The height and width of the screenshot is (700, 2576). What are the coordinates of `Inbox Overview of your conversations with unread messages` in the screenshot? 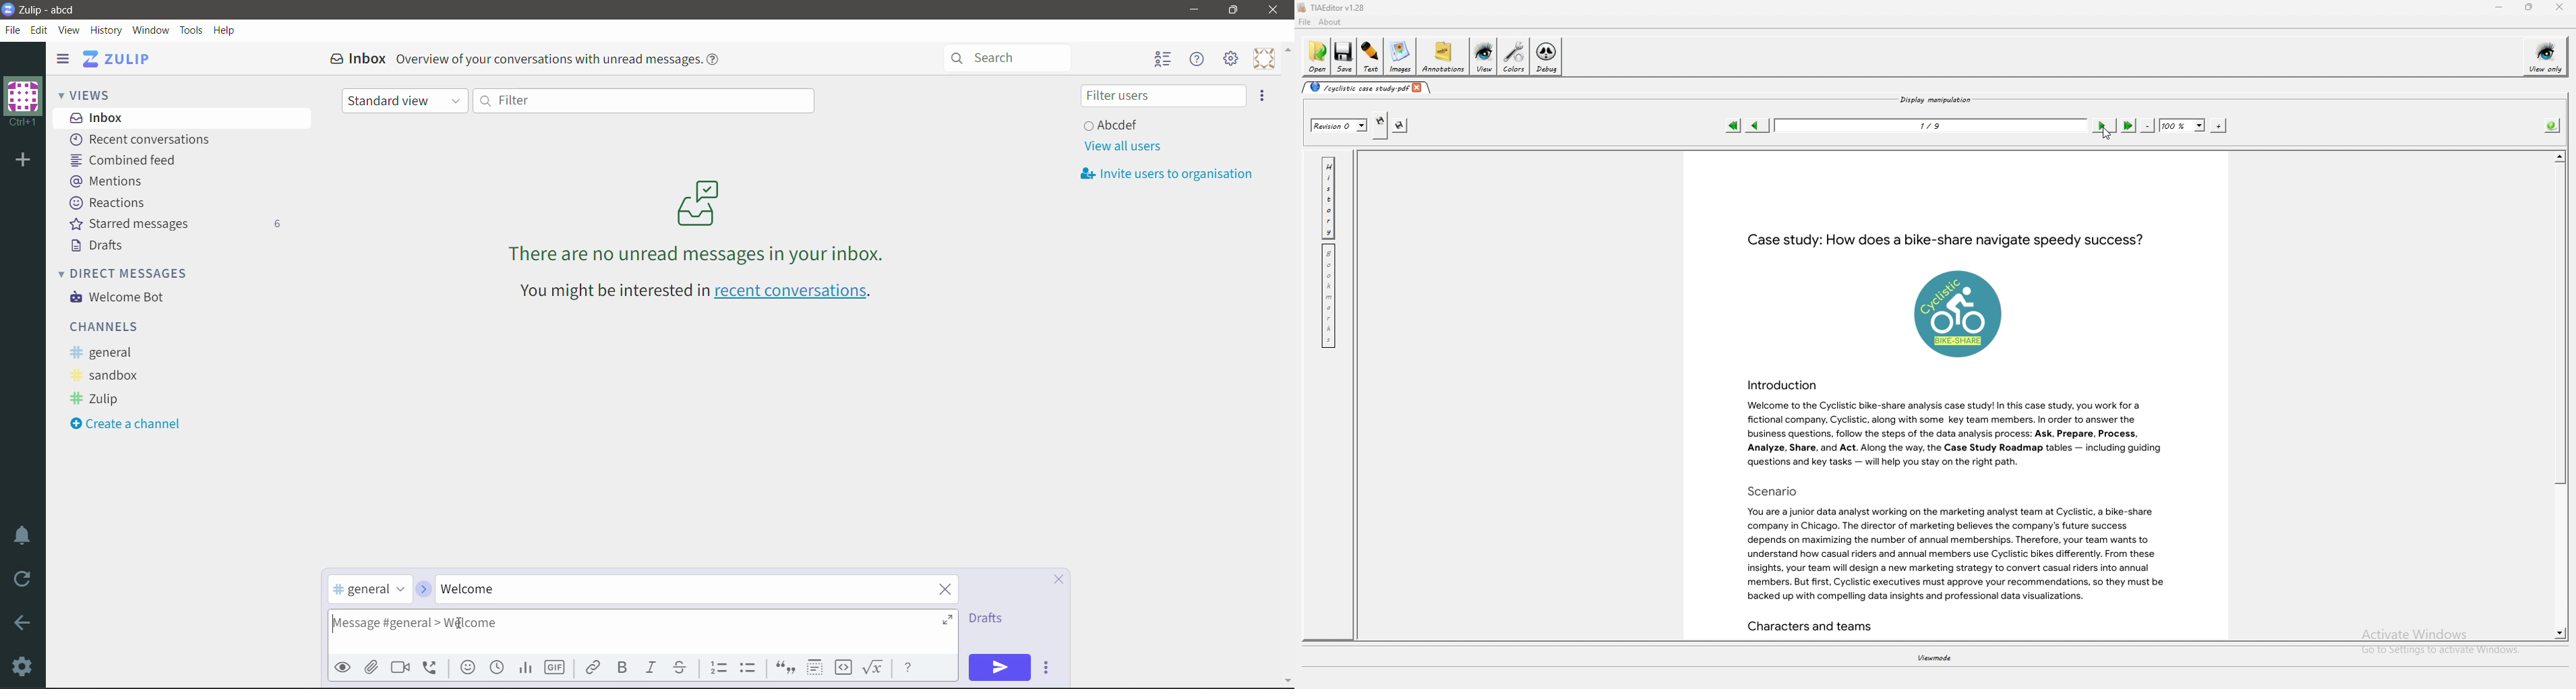 It's located at (529, 59).